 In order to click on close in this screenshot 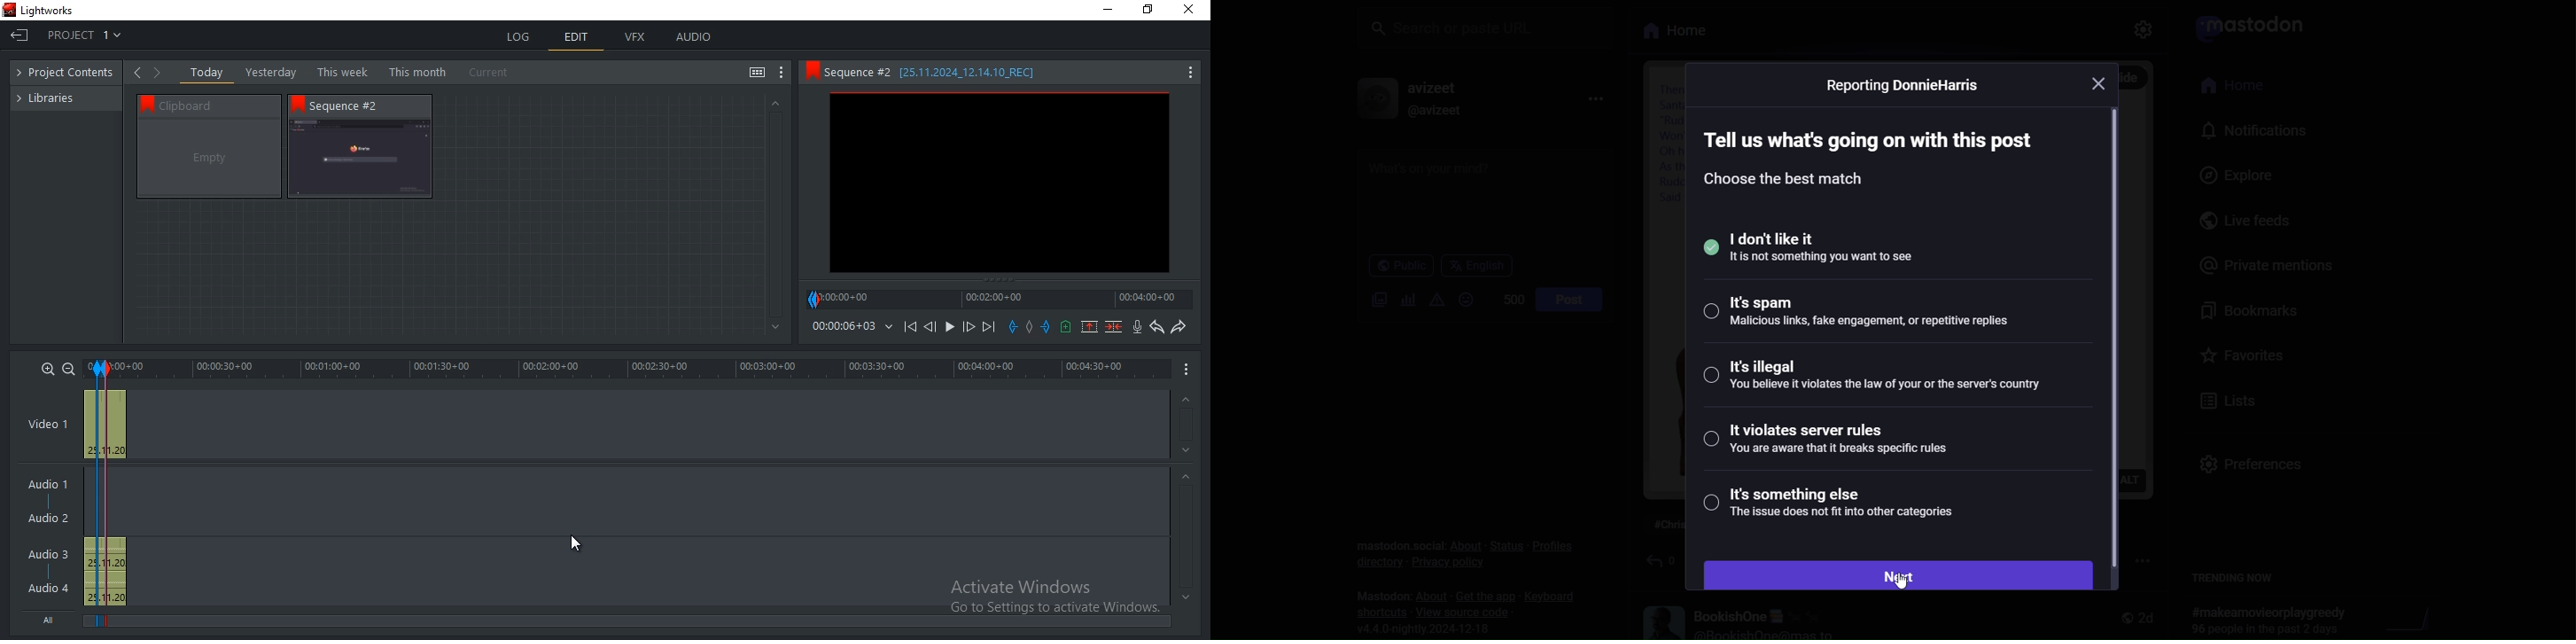, I will do `click(2105, 82)`.